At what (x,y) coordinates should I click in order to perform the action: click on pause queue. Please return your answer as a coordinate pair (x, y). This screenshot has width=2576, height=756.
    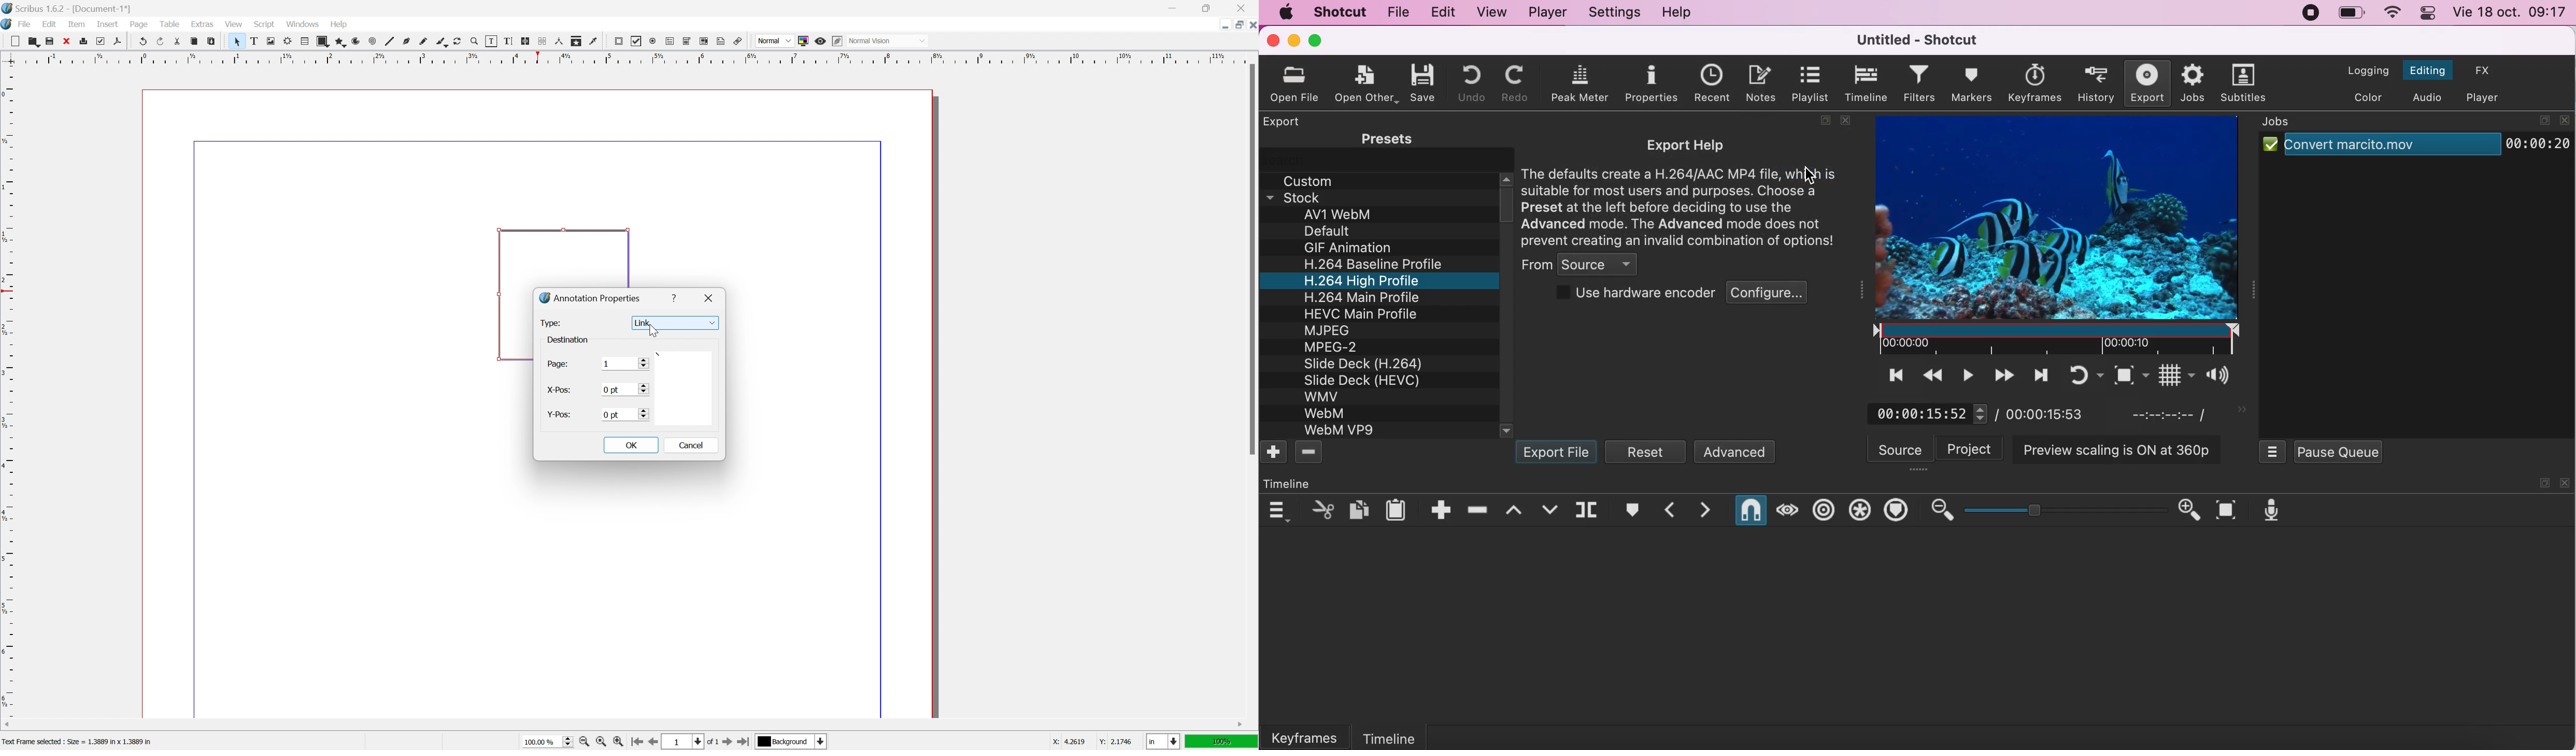
    Looking at the image, I should click on (2337, 451).